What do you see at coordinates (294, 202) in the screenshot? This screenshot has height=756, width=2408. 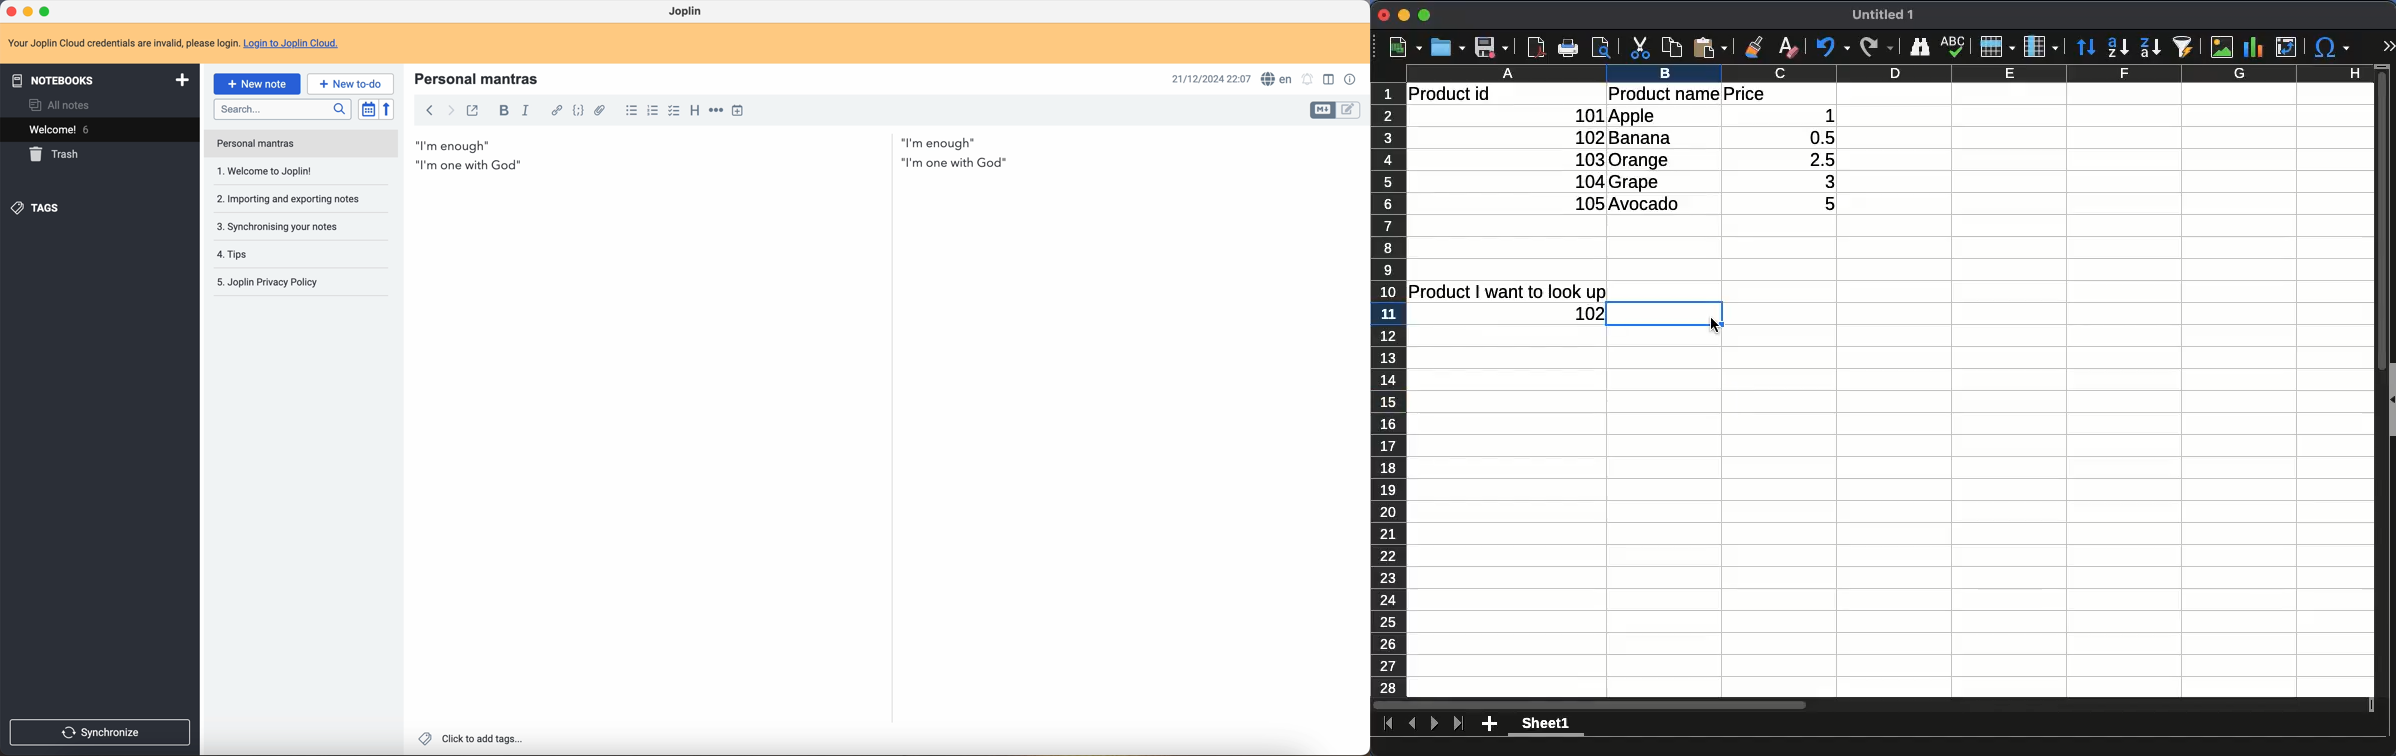 I see `synchronising your notes` at bounding box center [294, 202].